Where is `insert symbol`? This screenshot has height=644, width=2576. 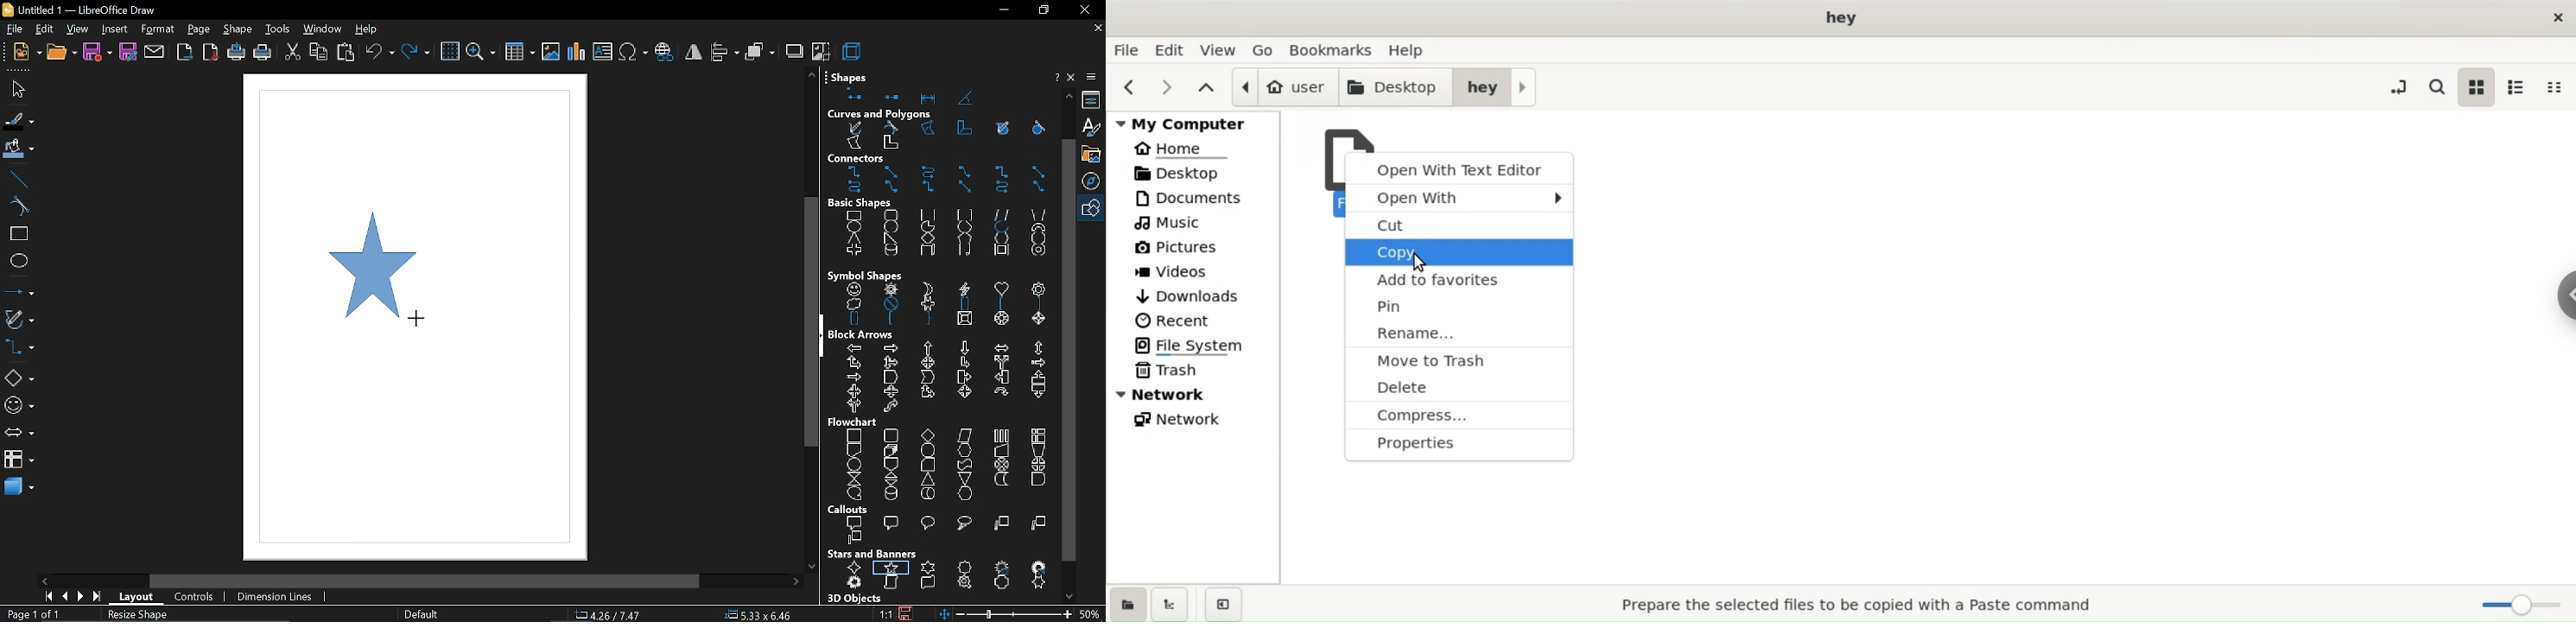
insert symbol is located at coordinates (634, 53).